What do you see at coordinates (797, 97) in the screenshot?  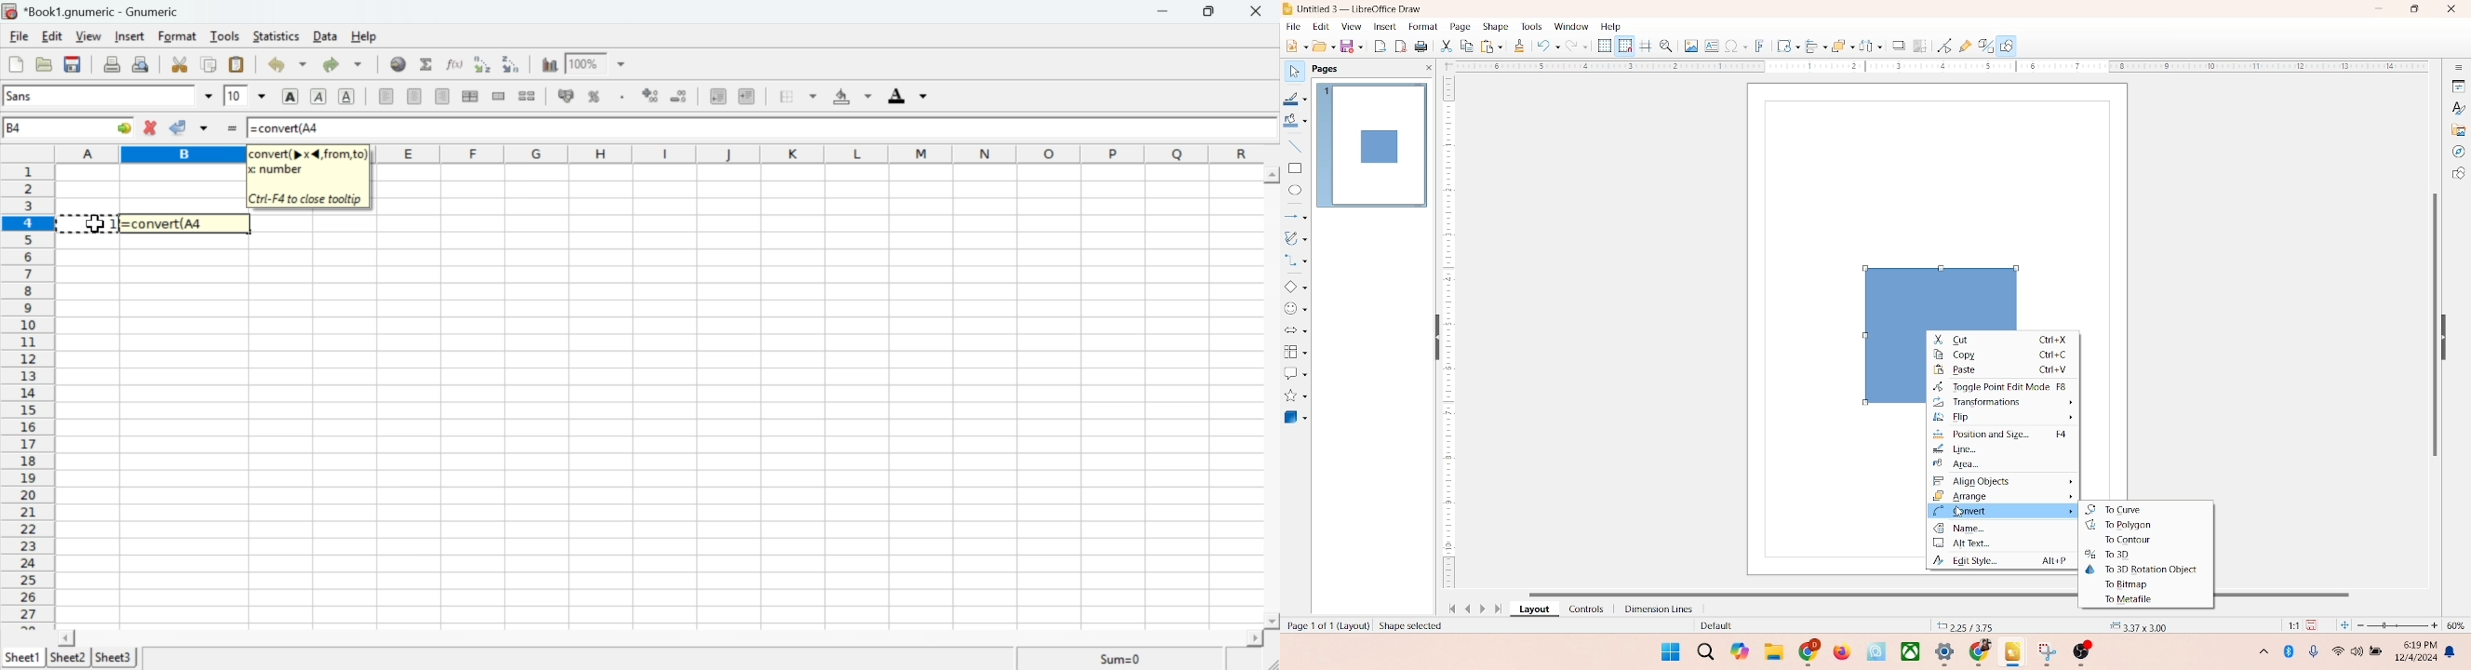 I see `Borders` at bounding box center [797, 97].